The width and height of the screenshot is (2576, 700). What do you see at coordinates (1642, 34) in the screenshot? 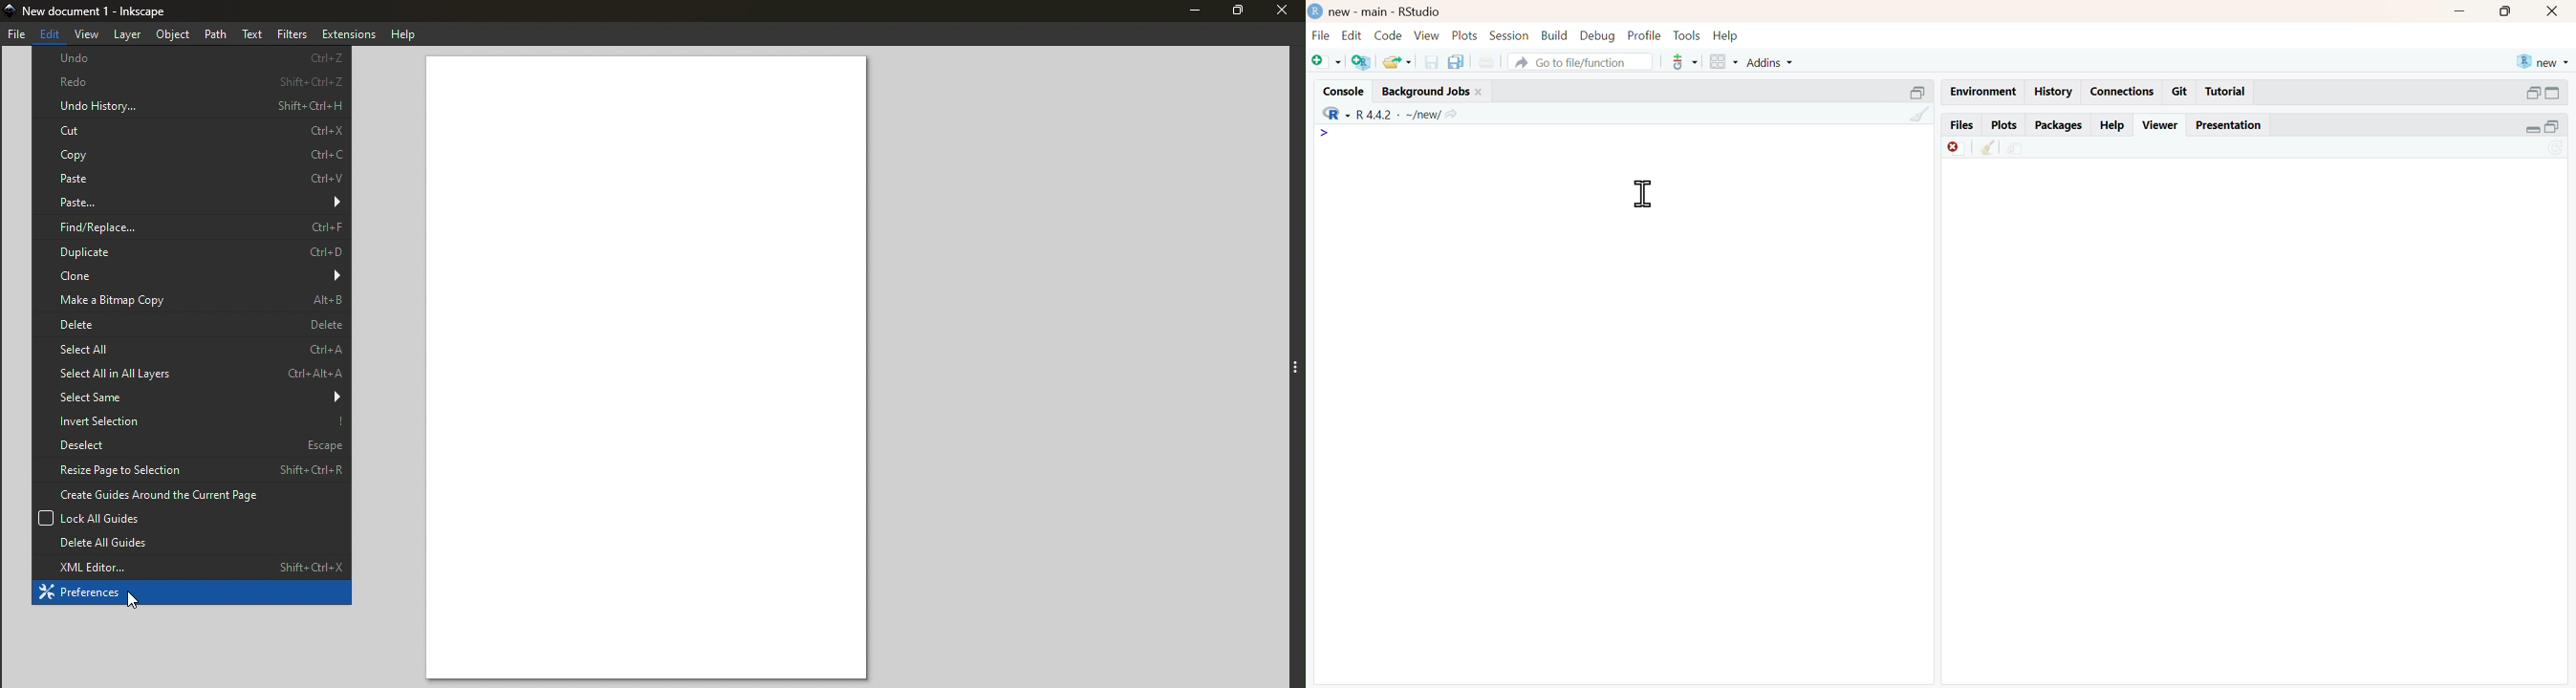
I see `Profile` at bounding box center [1642, 34].